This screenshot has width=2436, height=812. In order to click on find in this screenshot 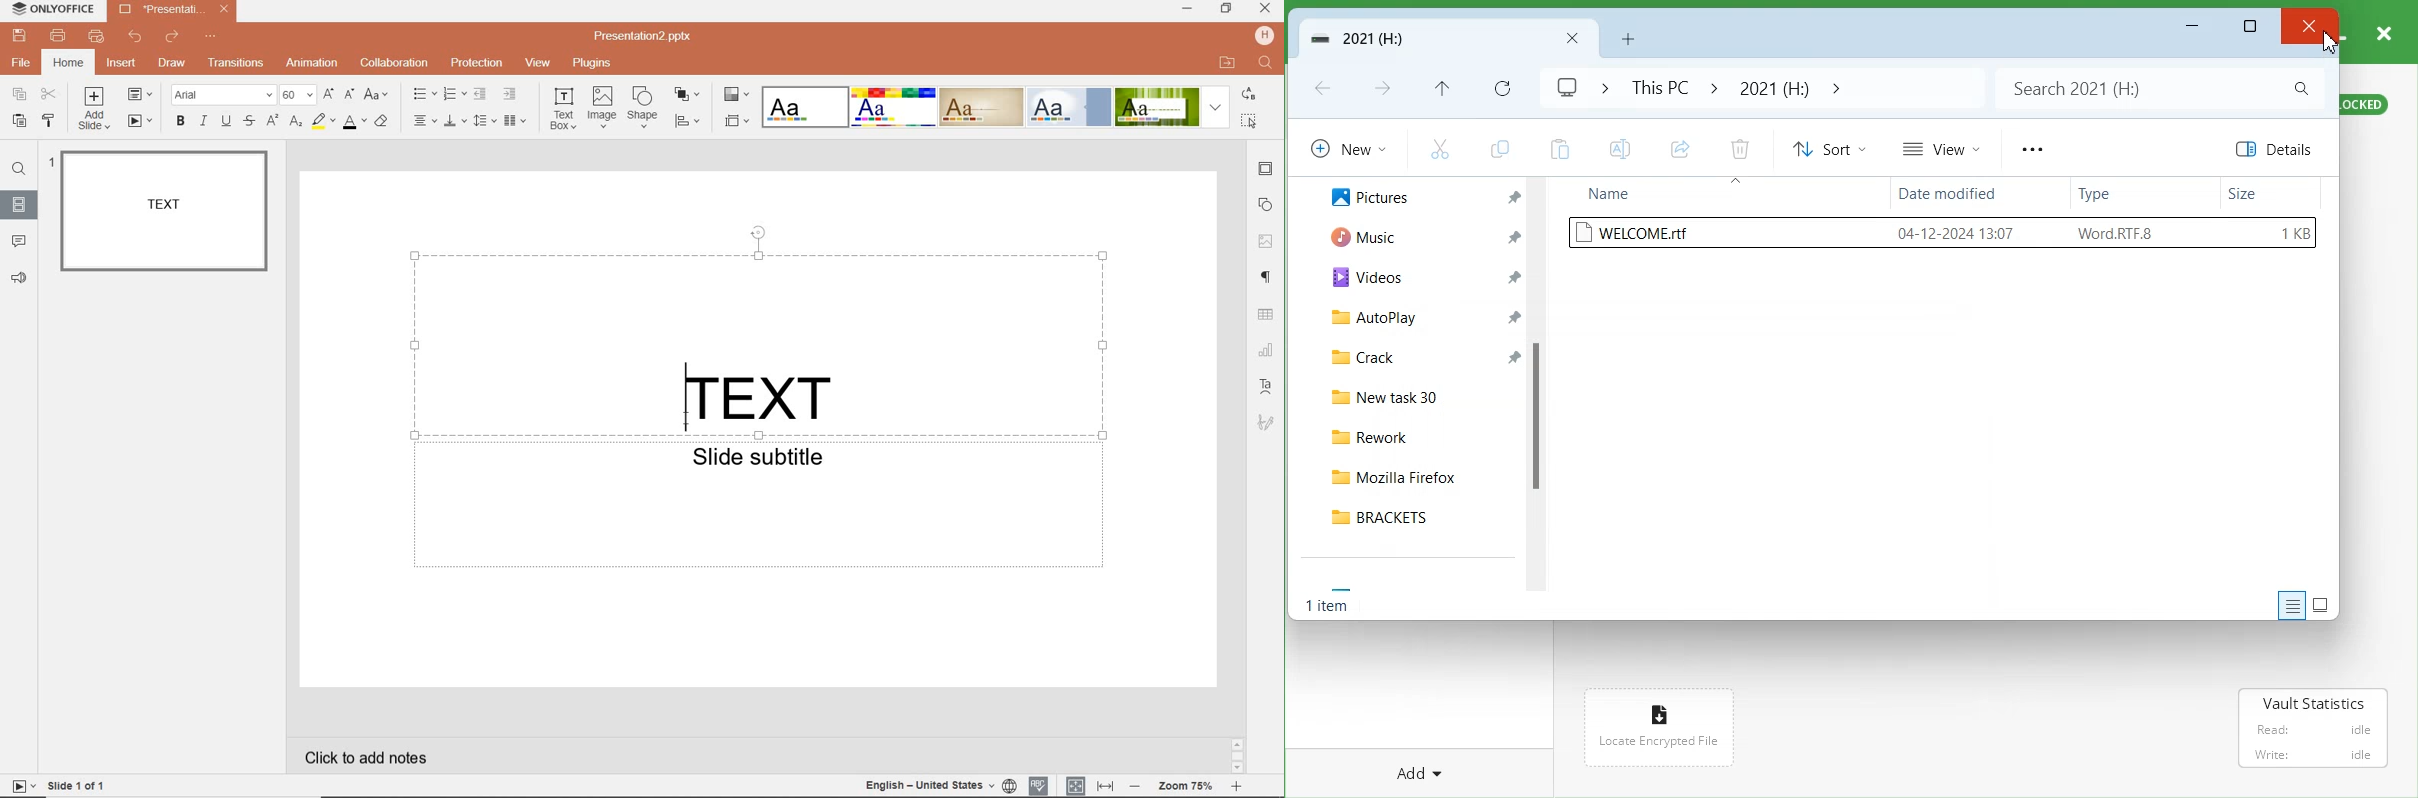, I will do `click(1267, 64)`.